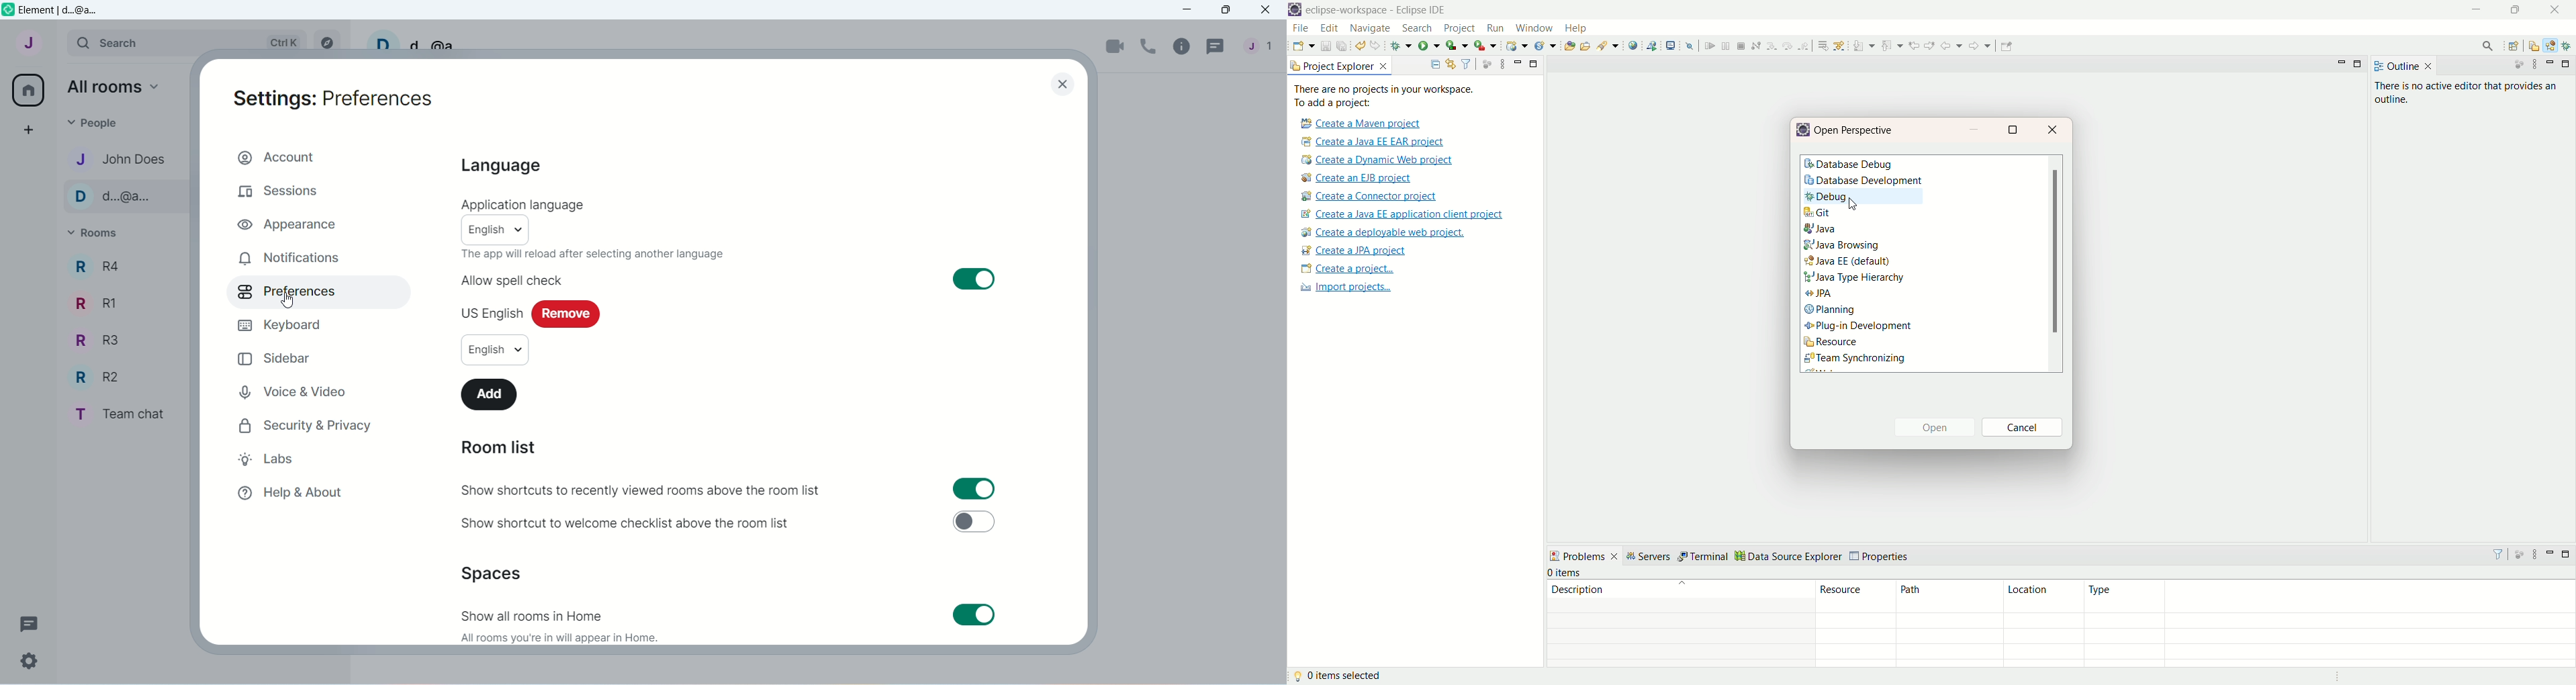 Image resolution: width=2576 pixels, height=700 pixels. I want to click on git, so click(1817, 212).